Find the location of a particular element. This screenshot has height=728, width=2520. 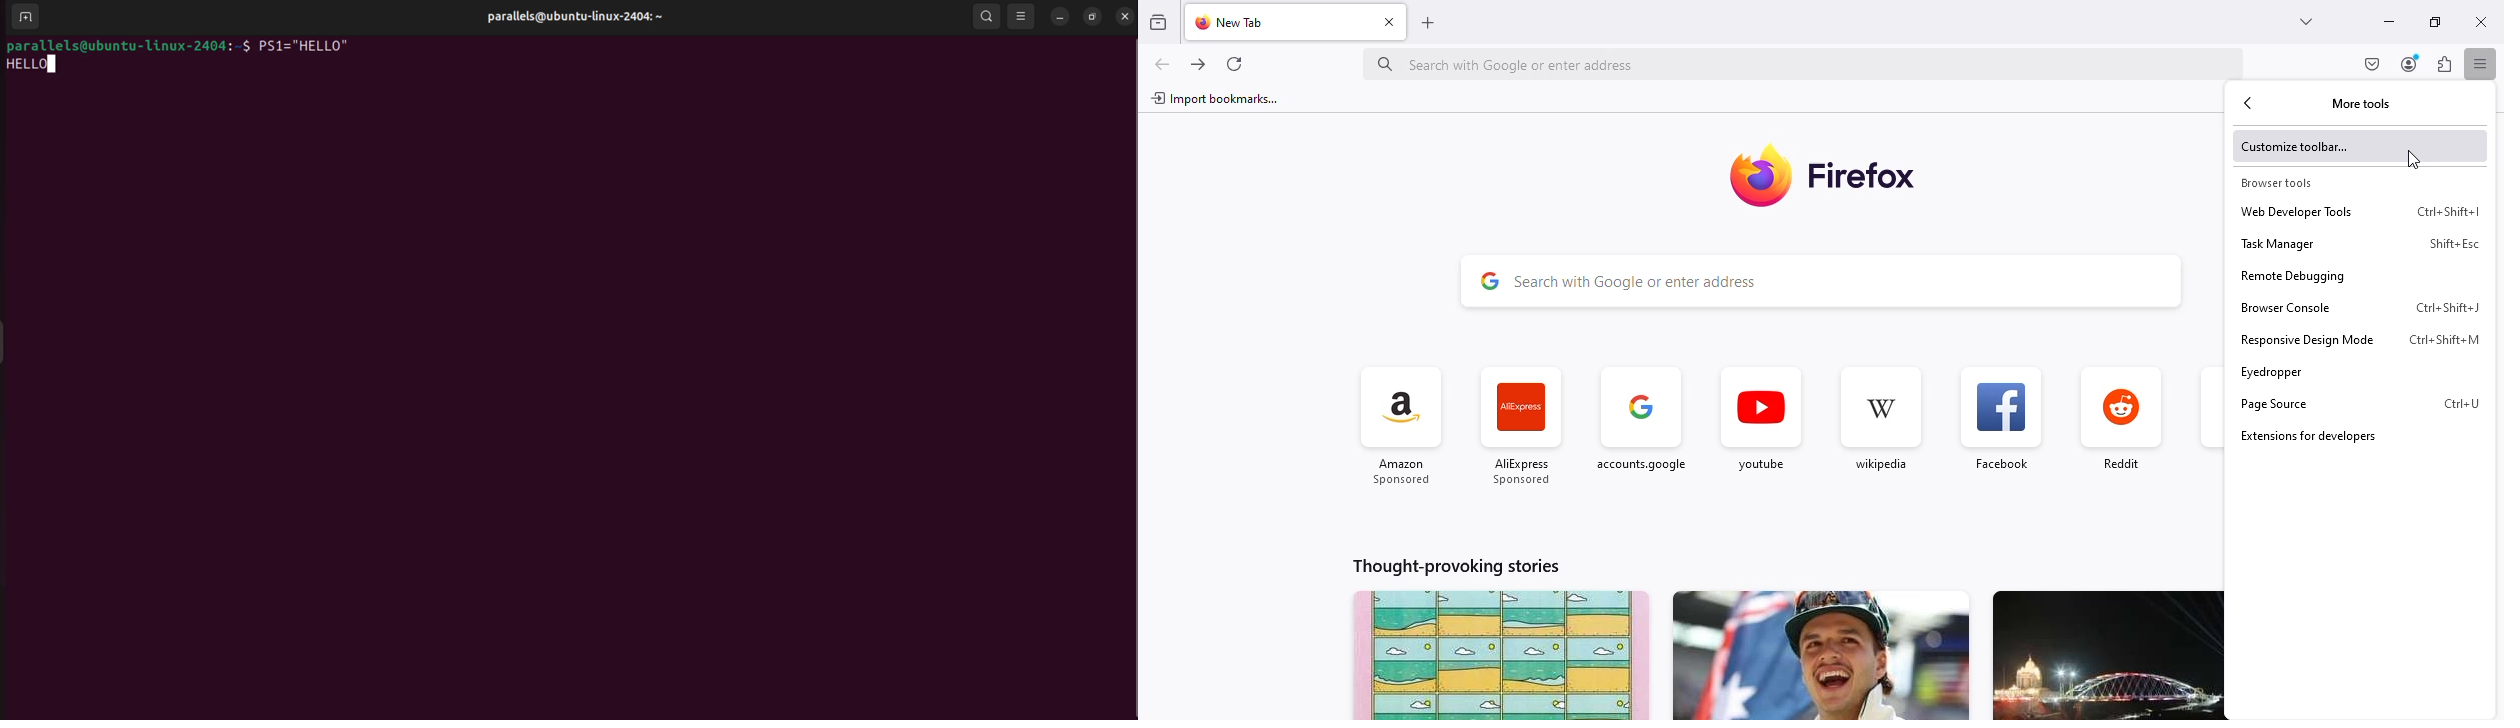

reload current page is located at coordinates (1233, 64).